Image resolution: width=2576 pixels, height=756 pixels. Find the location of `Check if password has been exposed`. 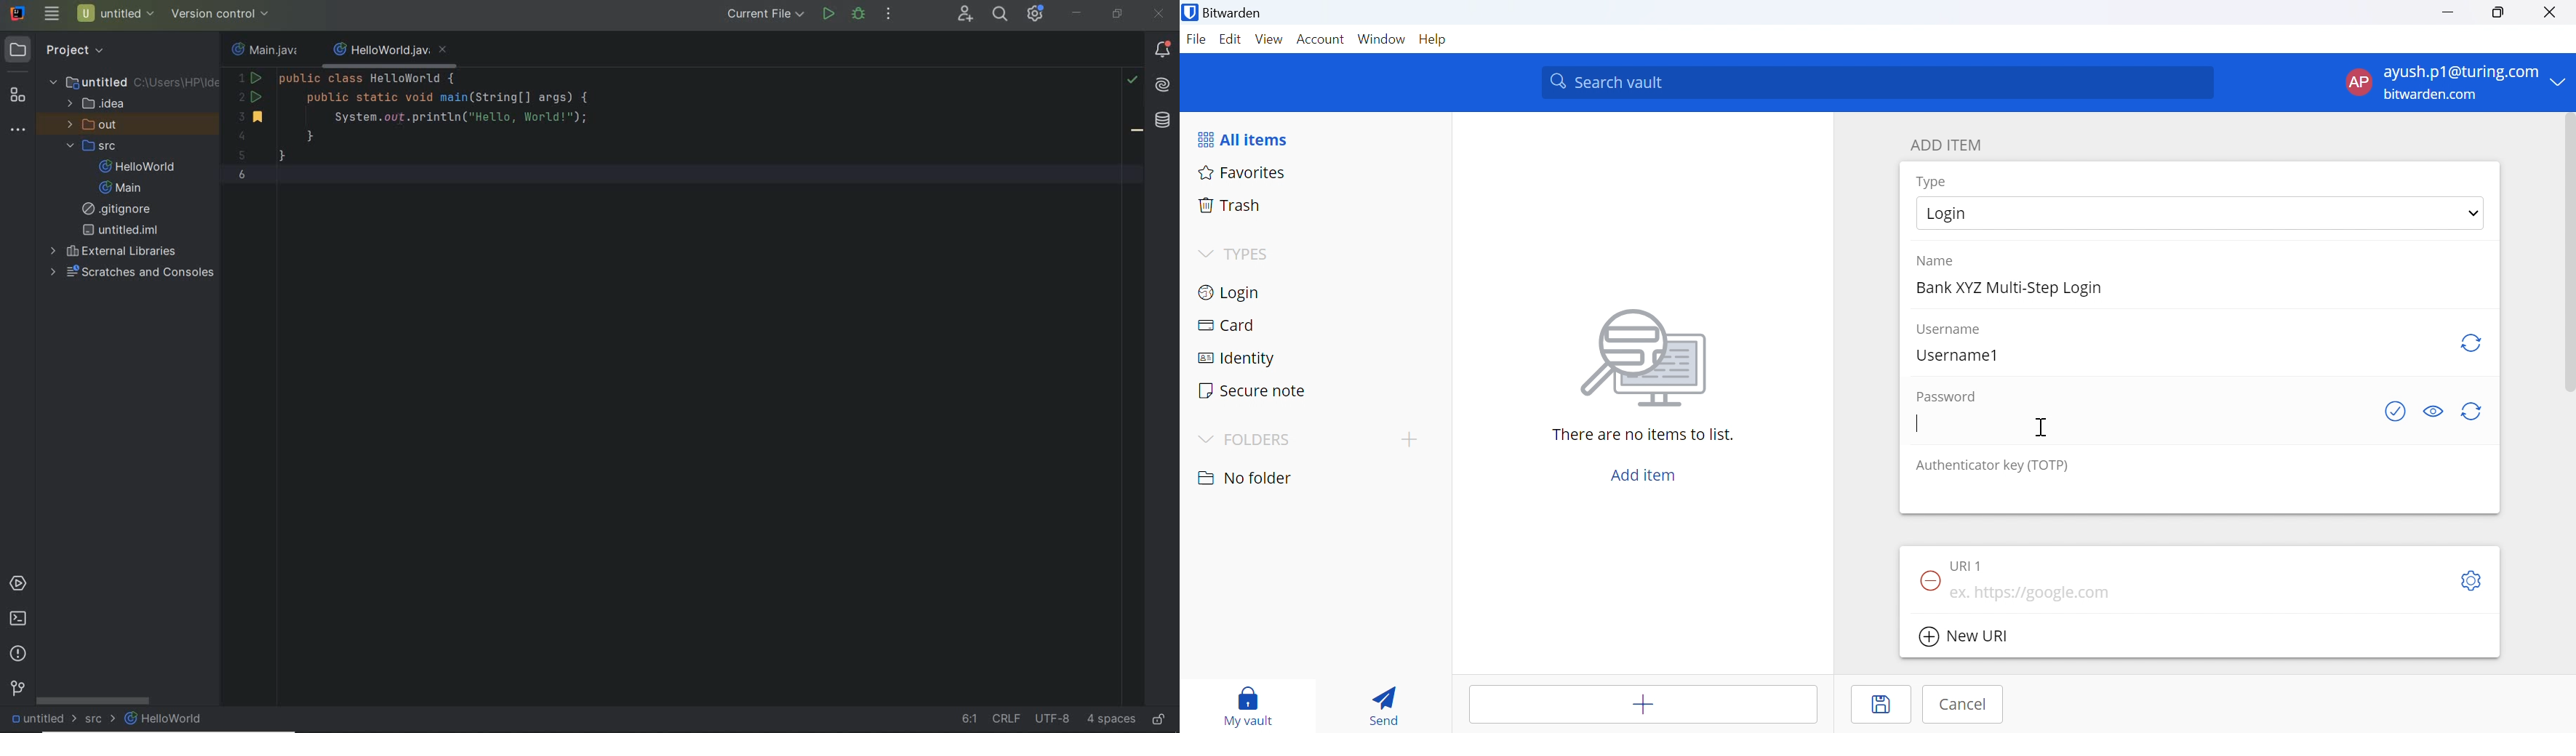

Check if password has been exposed is located at coordinates (2395, 414).